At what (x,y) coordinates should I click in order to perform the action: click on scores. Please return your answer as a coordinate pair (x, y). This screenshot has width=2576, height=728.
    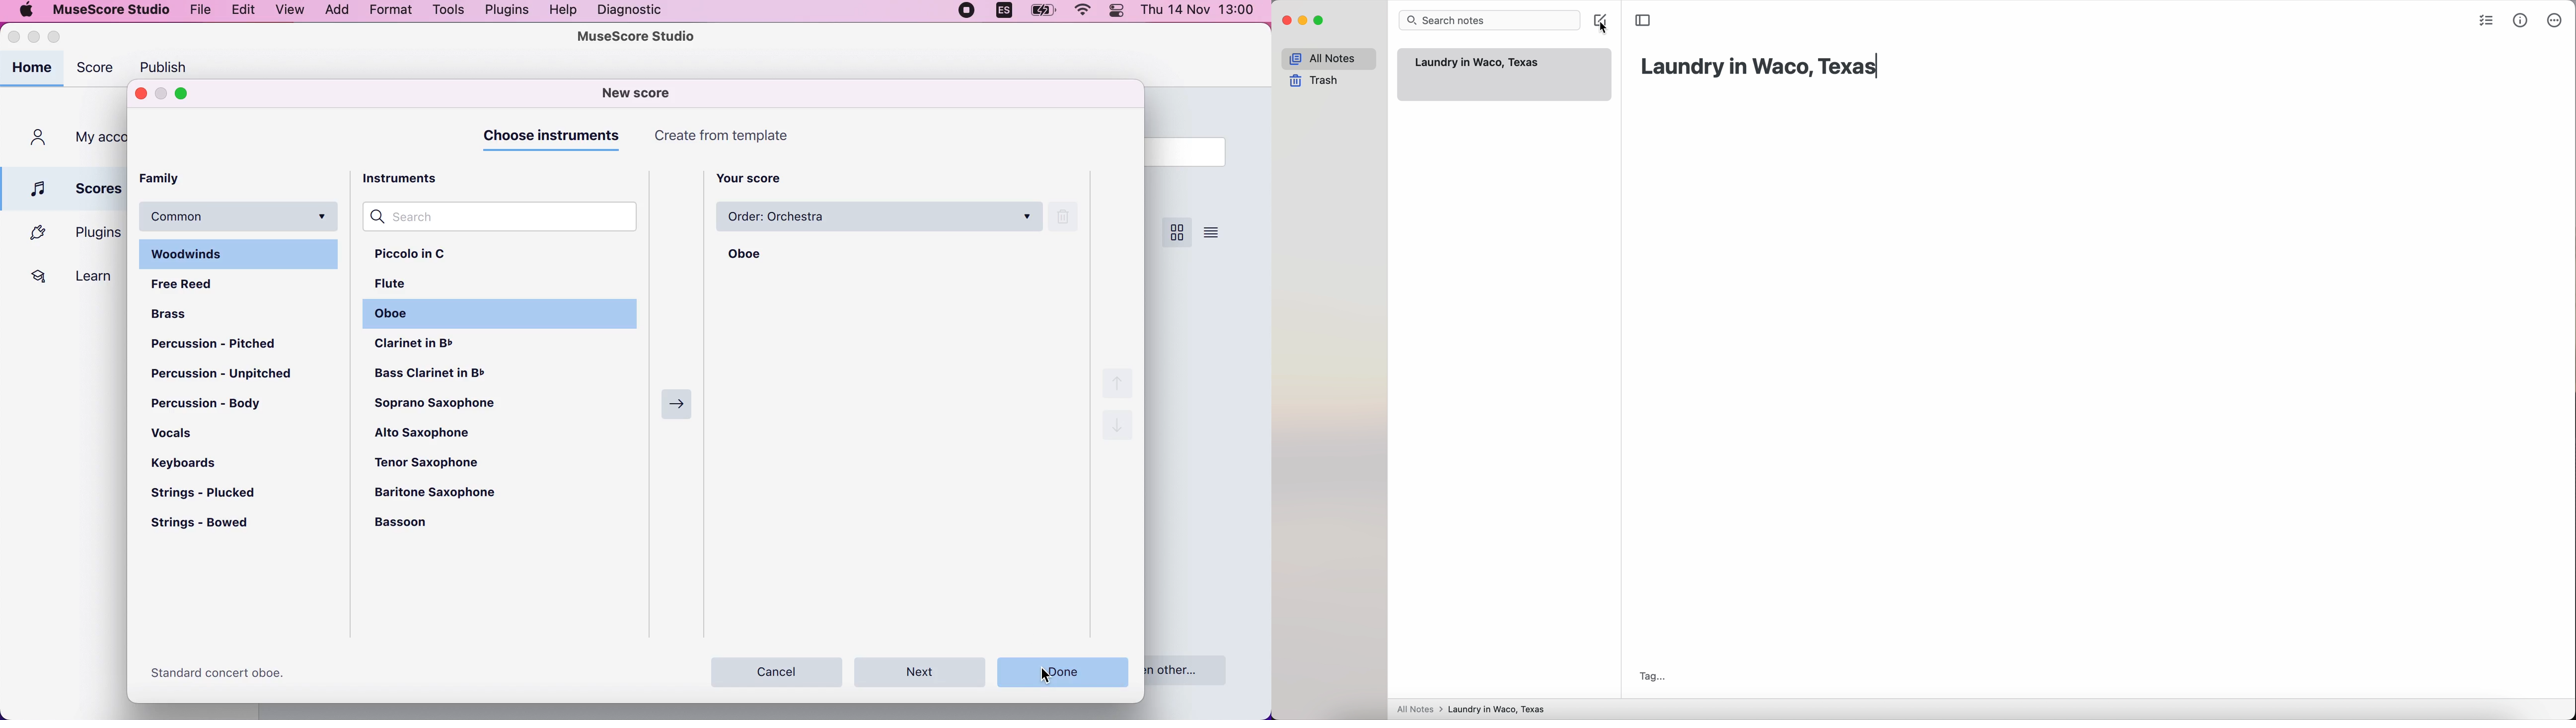
    Looking at the image, I should click on (67, 187).